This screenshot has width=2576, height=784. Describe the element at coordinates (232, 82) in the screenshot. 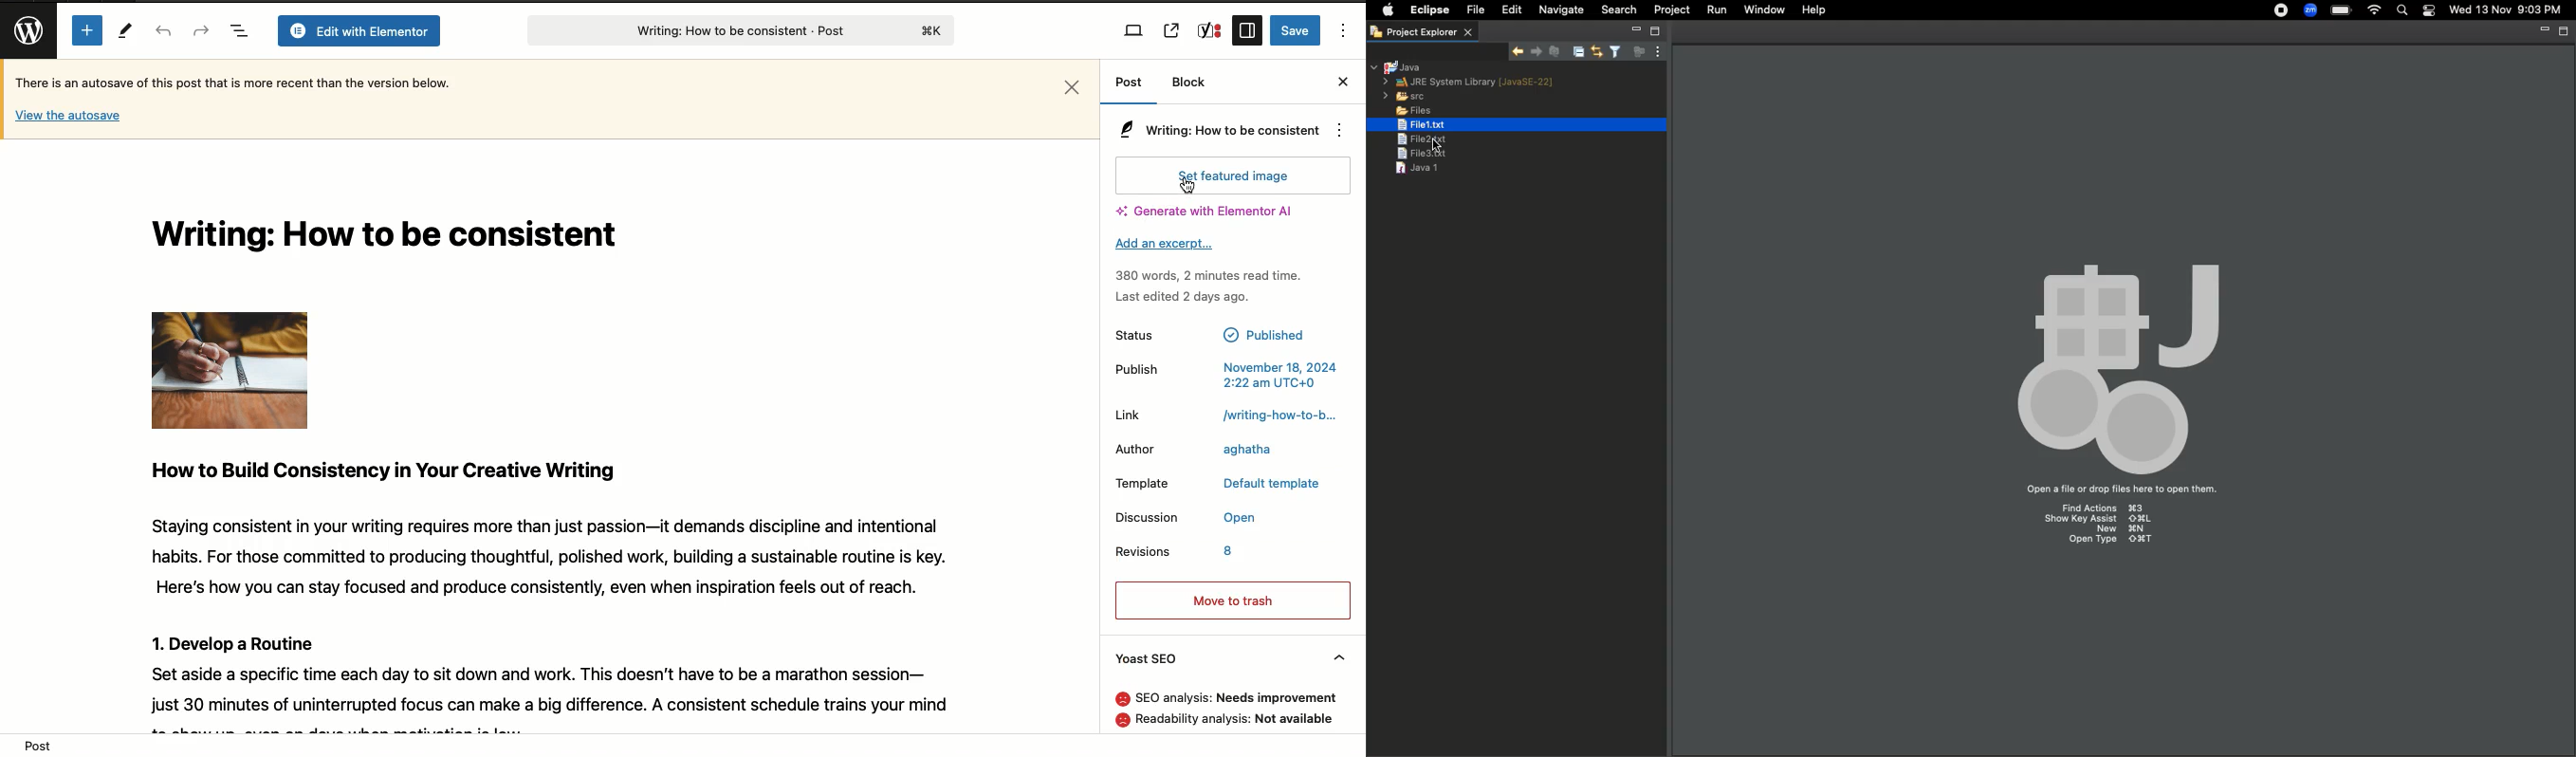

I see `There is an autosave of this post that is more recent than the version below.` at that location.